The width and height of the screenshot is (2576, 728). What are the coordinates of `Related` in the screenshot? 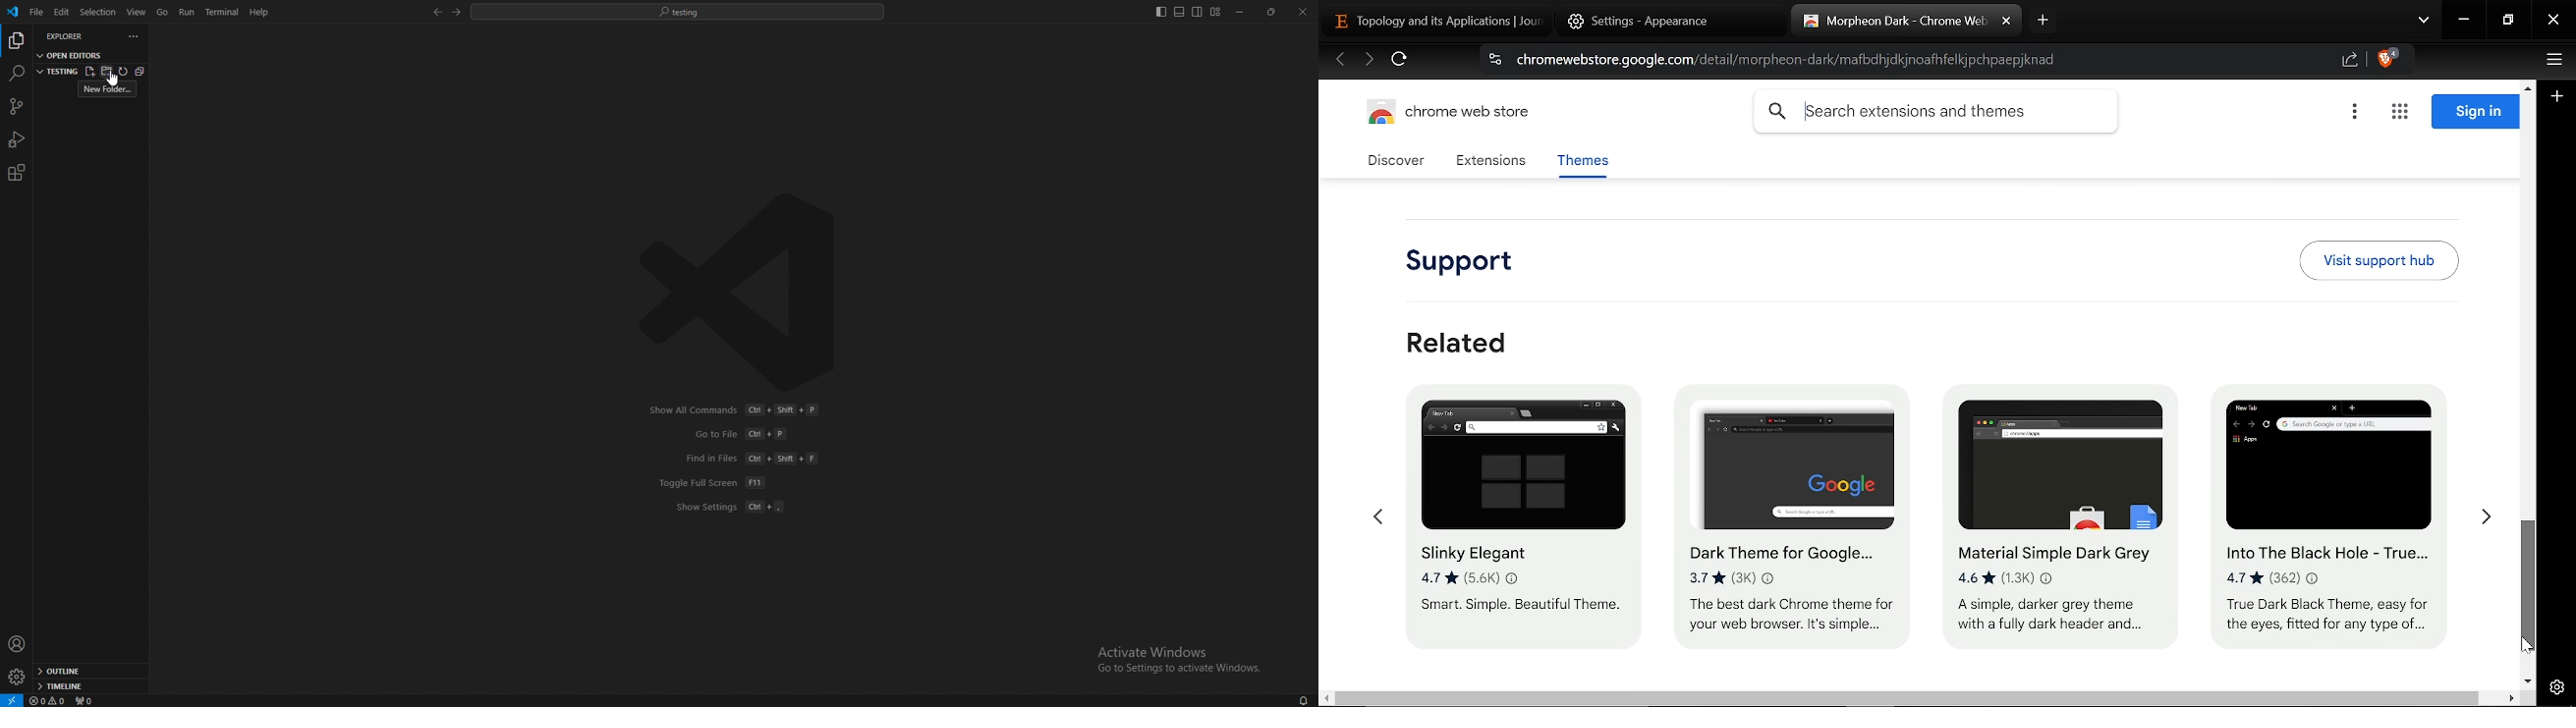 It's located at (1458, 342).